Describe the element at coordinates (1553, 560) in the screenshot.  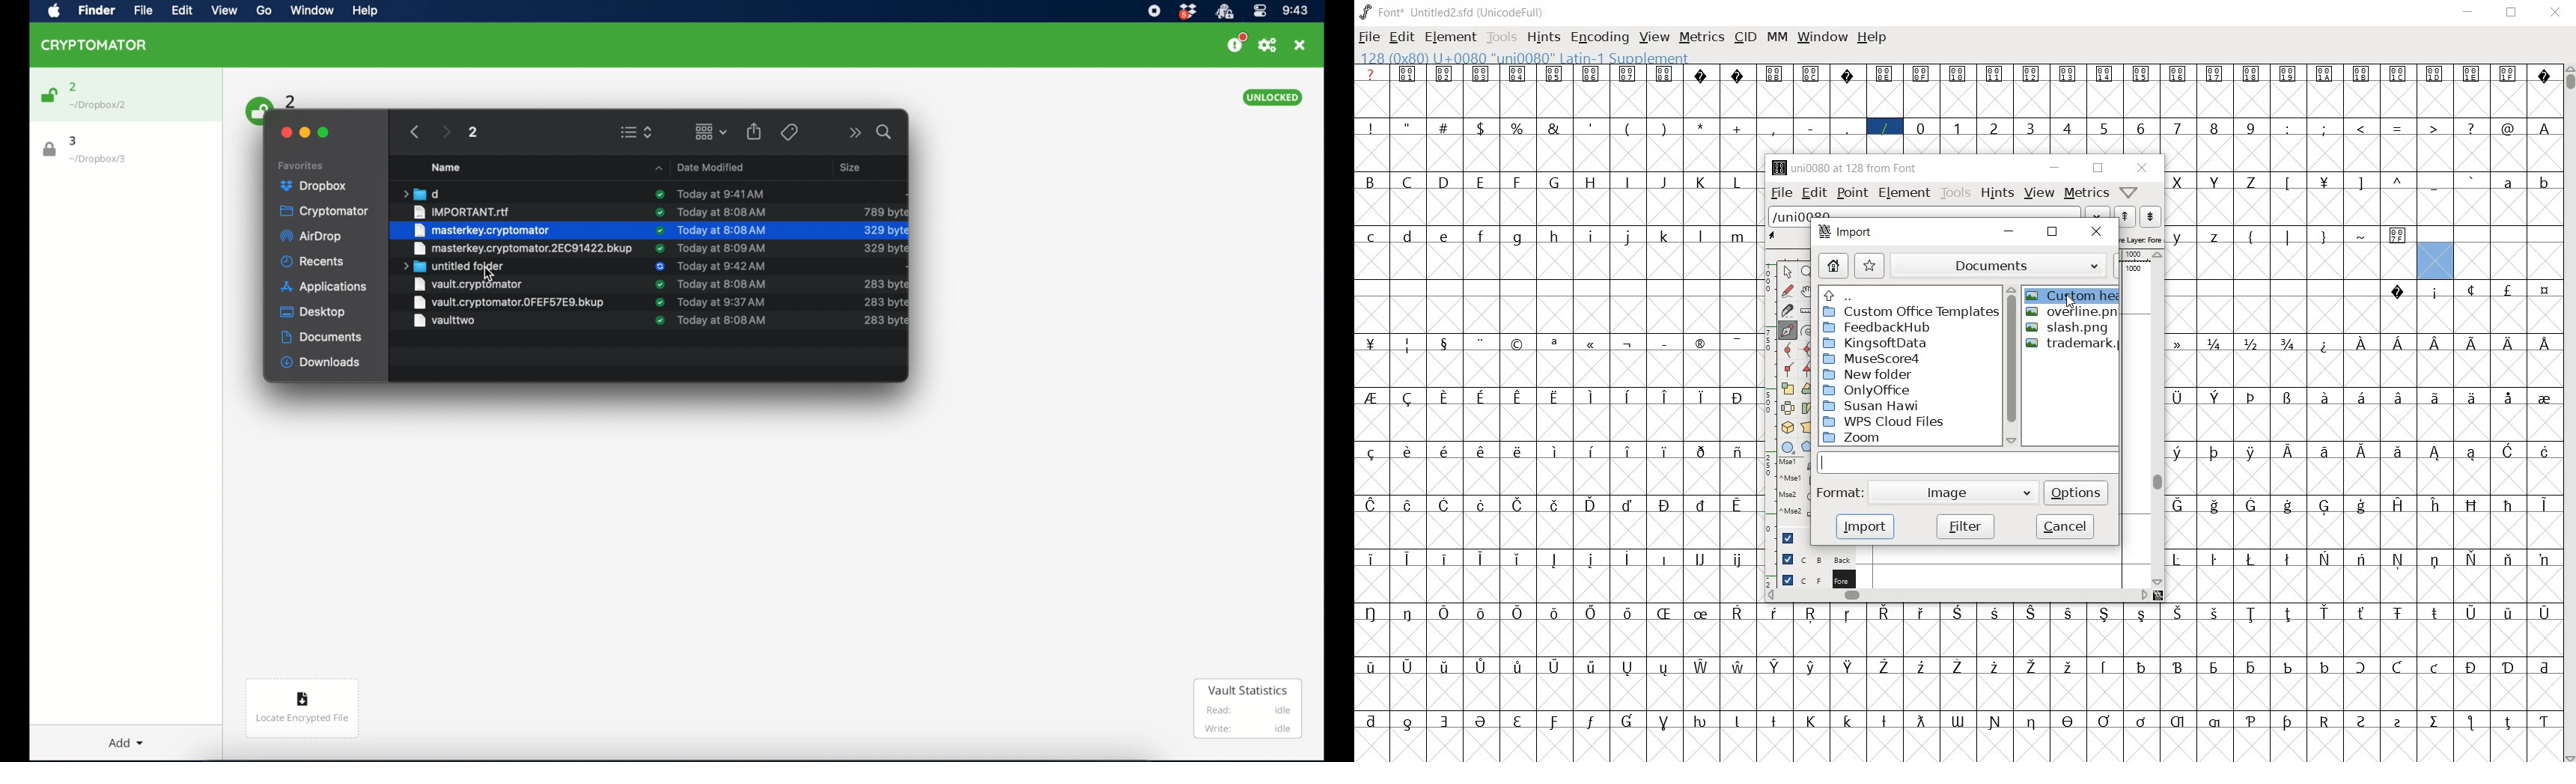
I see `glyph` at that location.